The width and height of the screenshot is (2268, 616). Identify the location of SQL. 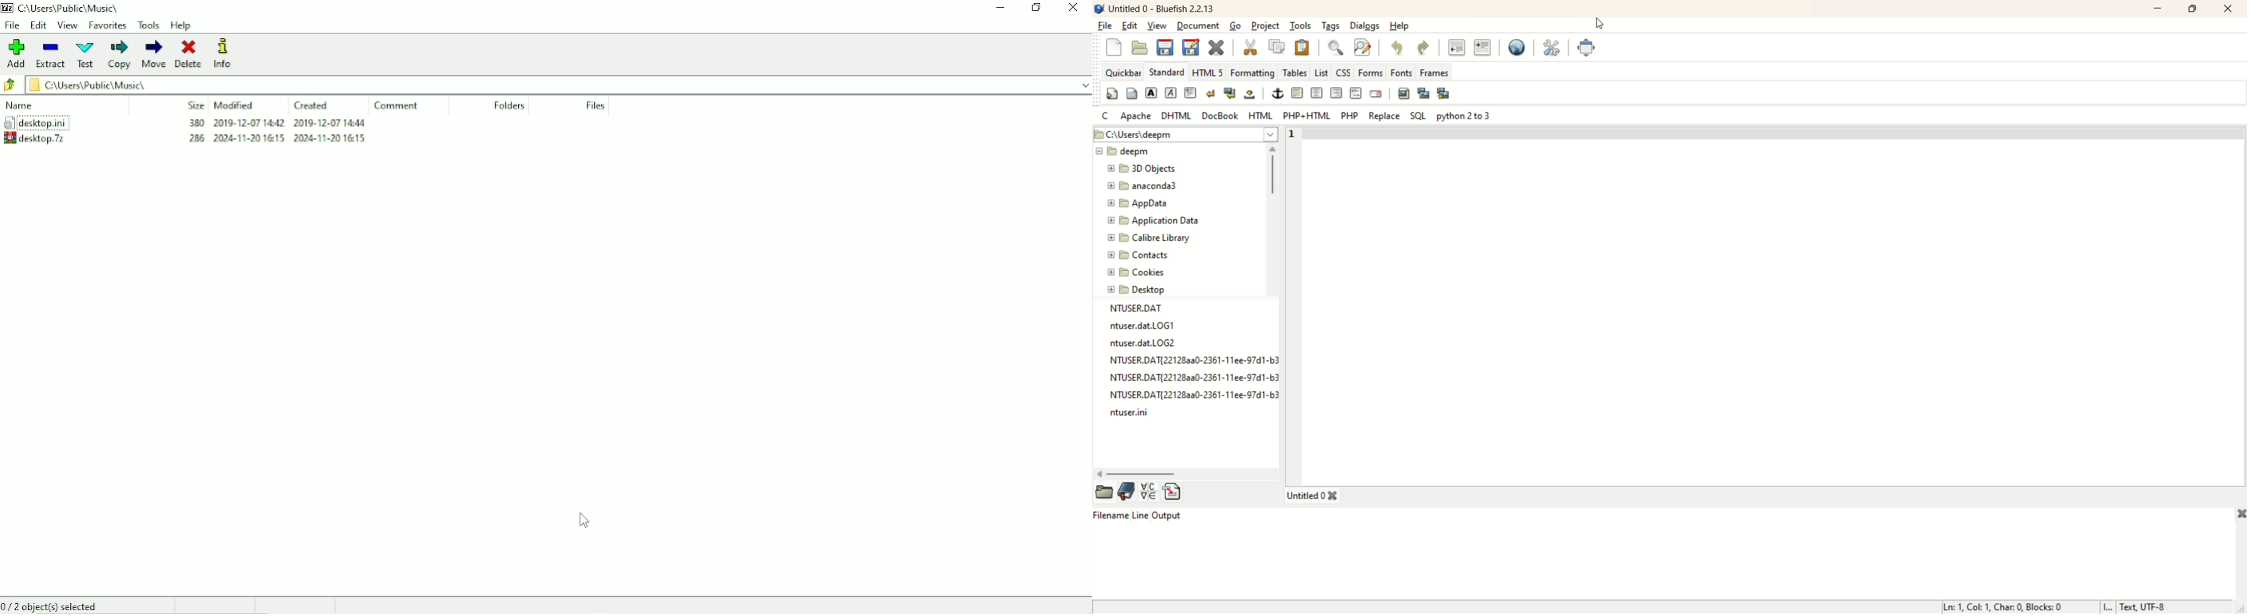
(1415, 116).